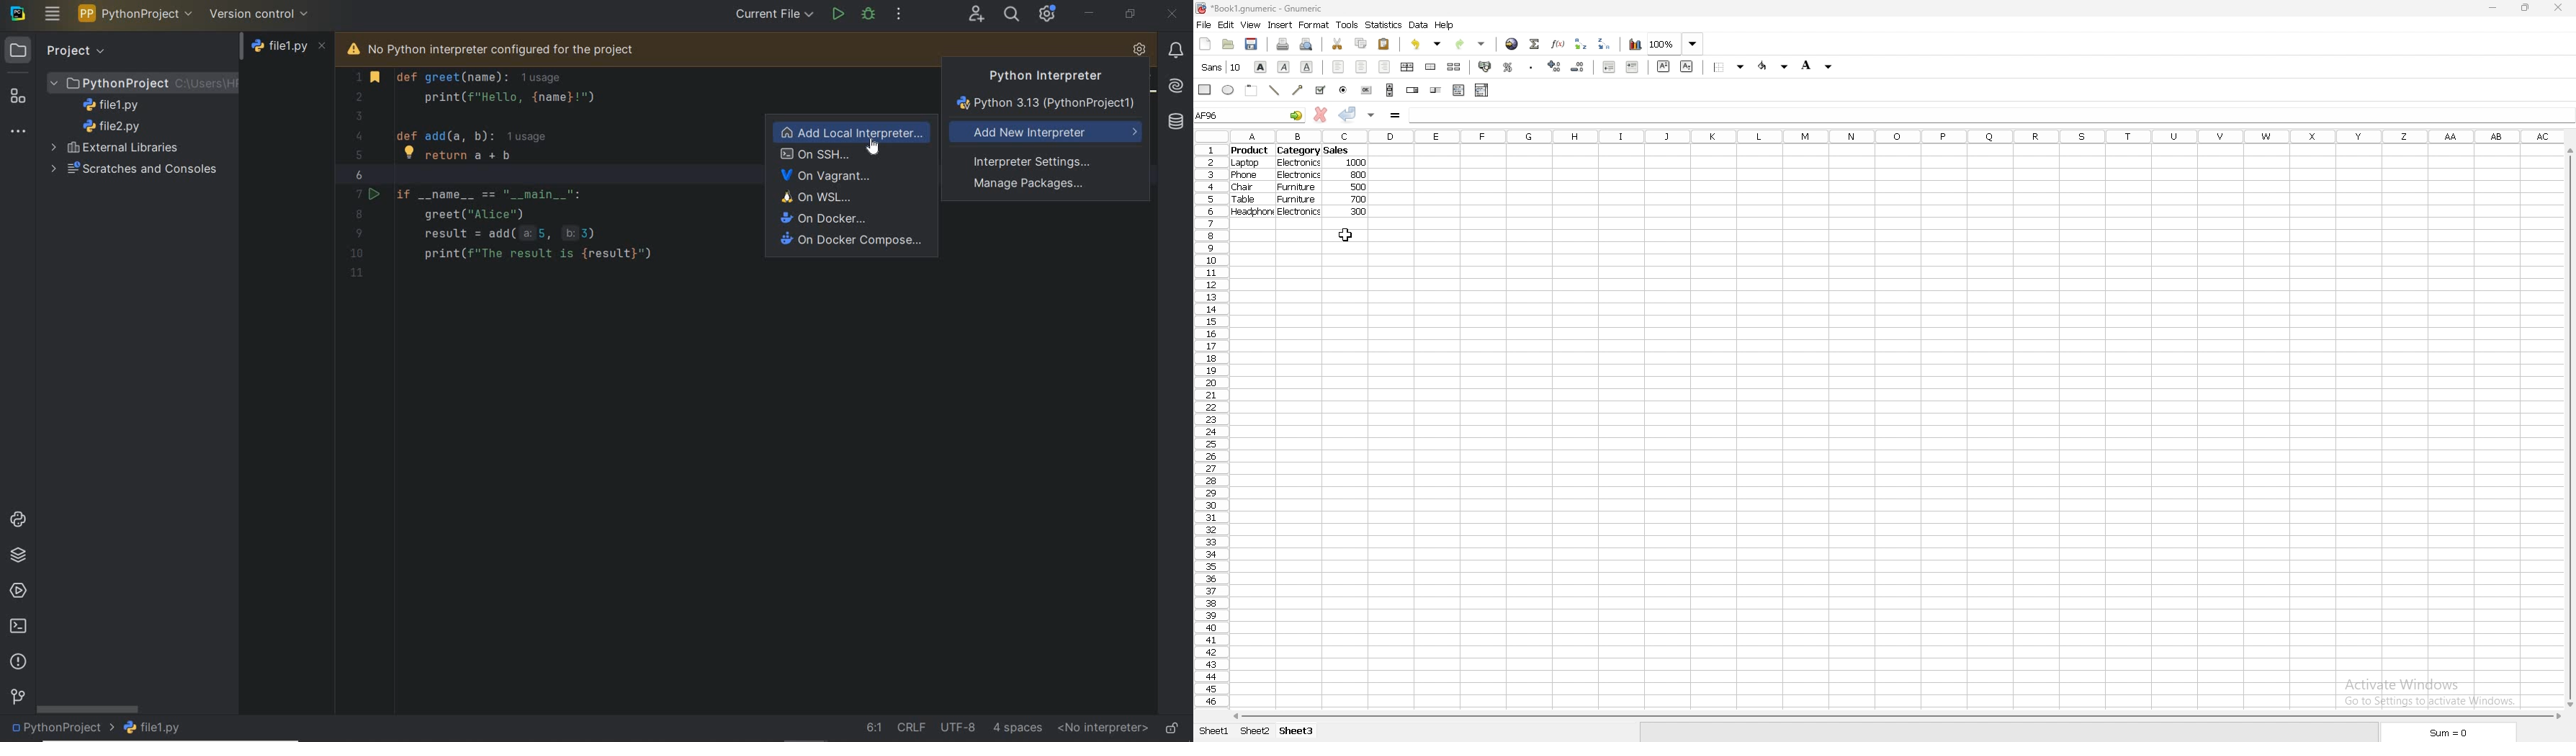  I want to click on format, so click(1314, 24).